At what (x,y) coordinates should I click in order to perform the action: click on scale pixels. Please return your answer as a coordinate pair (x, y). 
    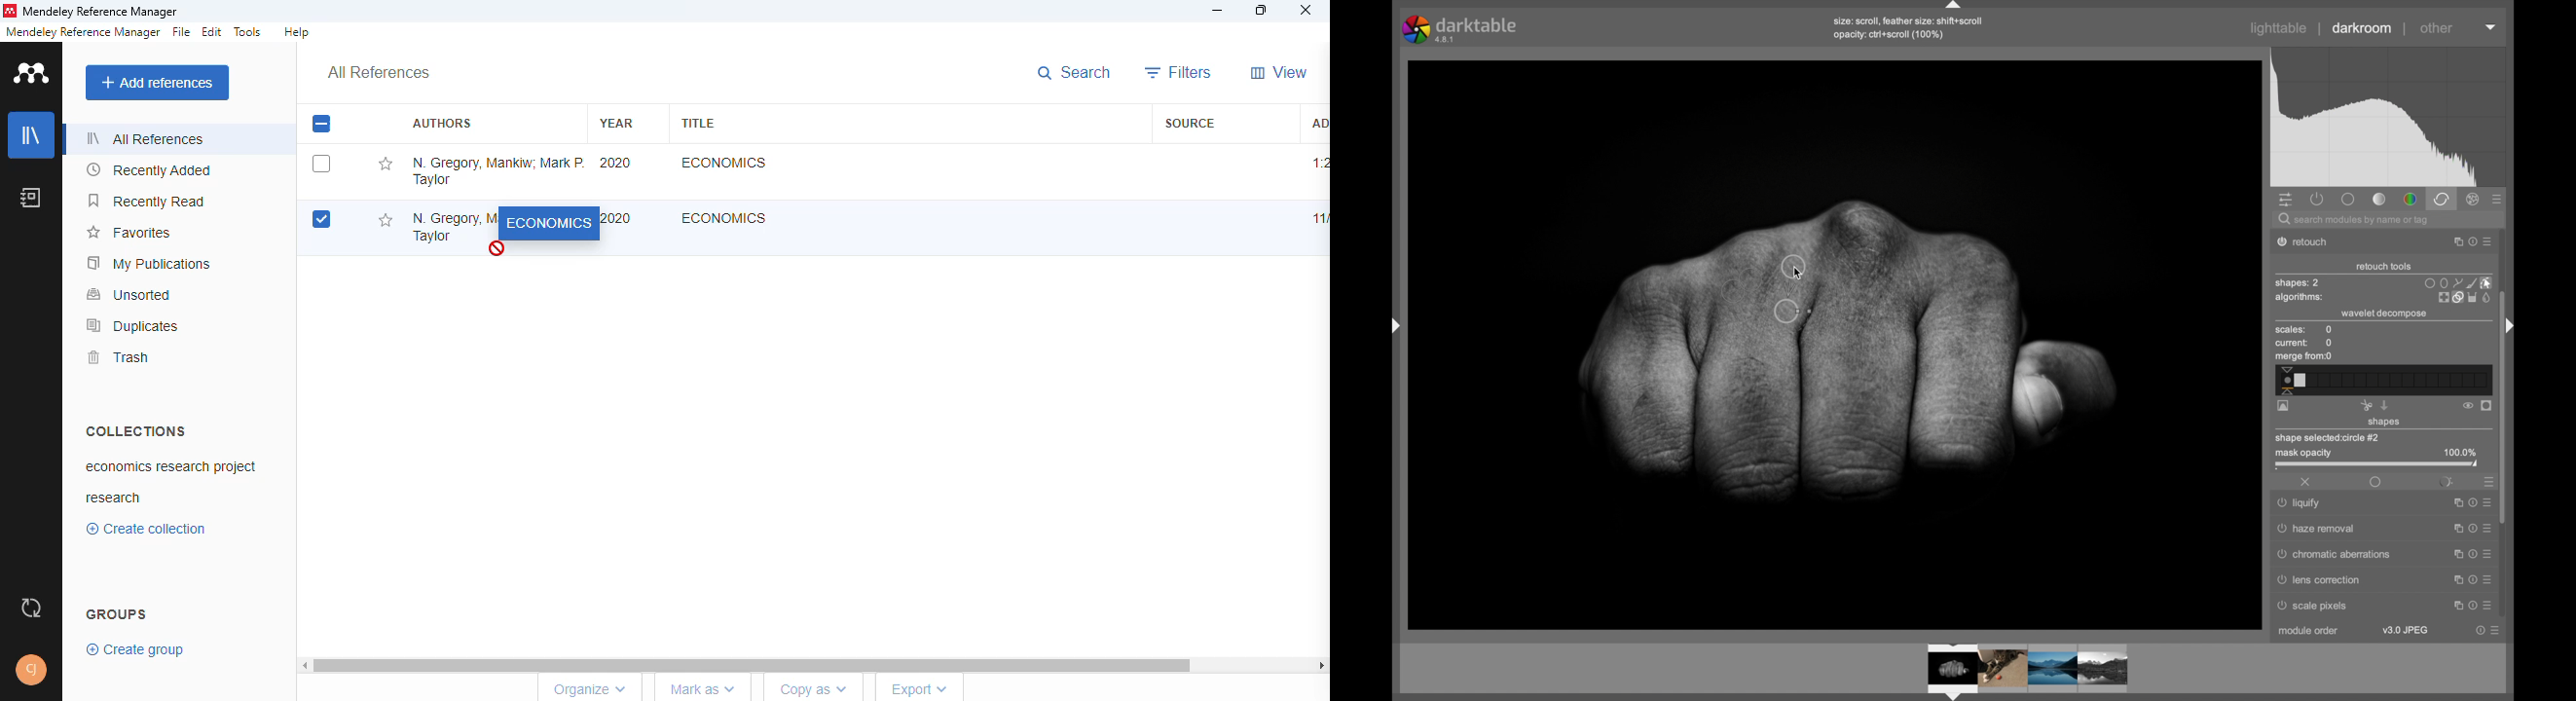
    Looking at the image, I should click on (2317, 608).